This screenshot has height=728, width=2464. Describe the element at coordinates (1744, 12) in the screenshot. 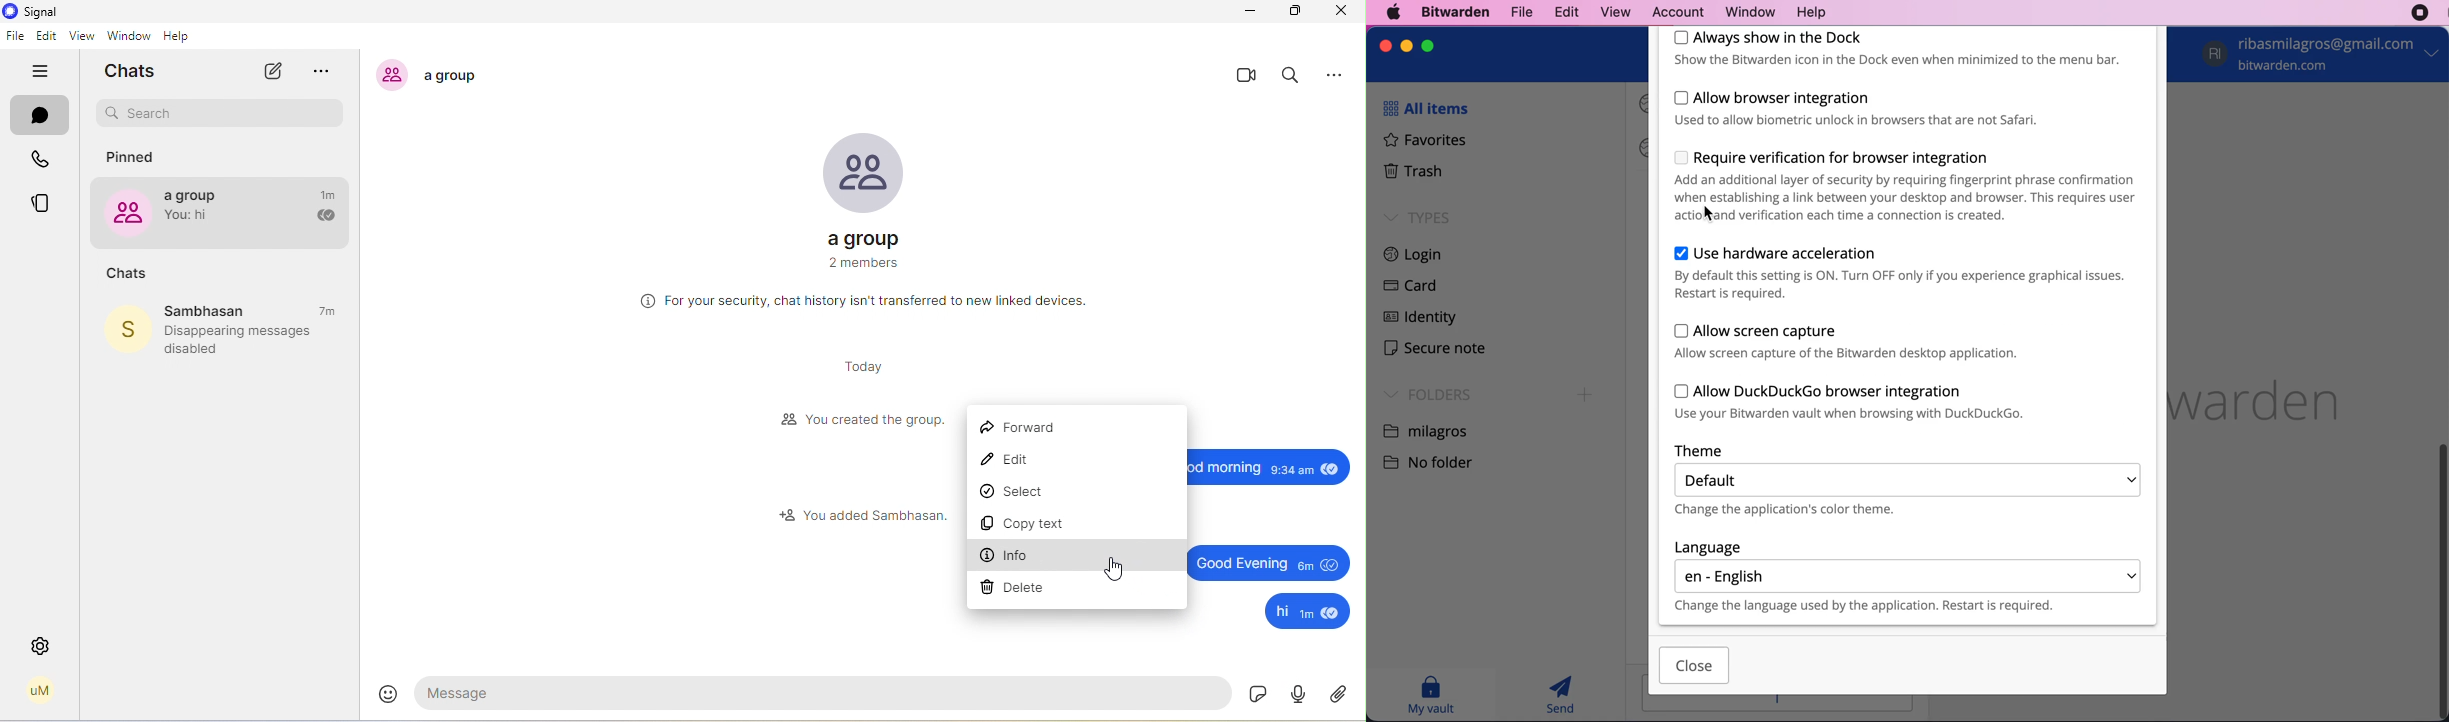

I see `window` at that location.